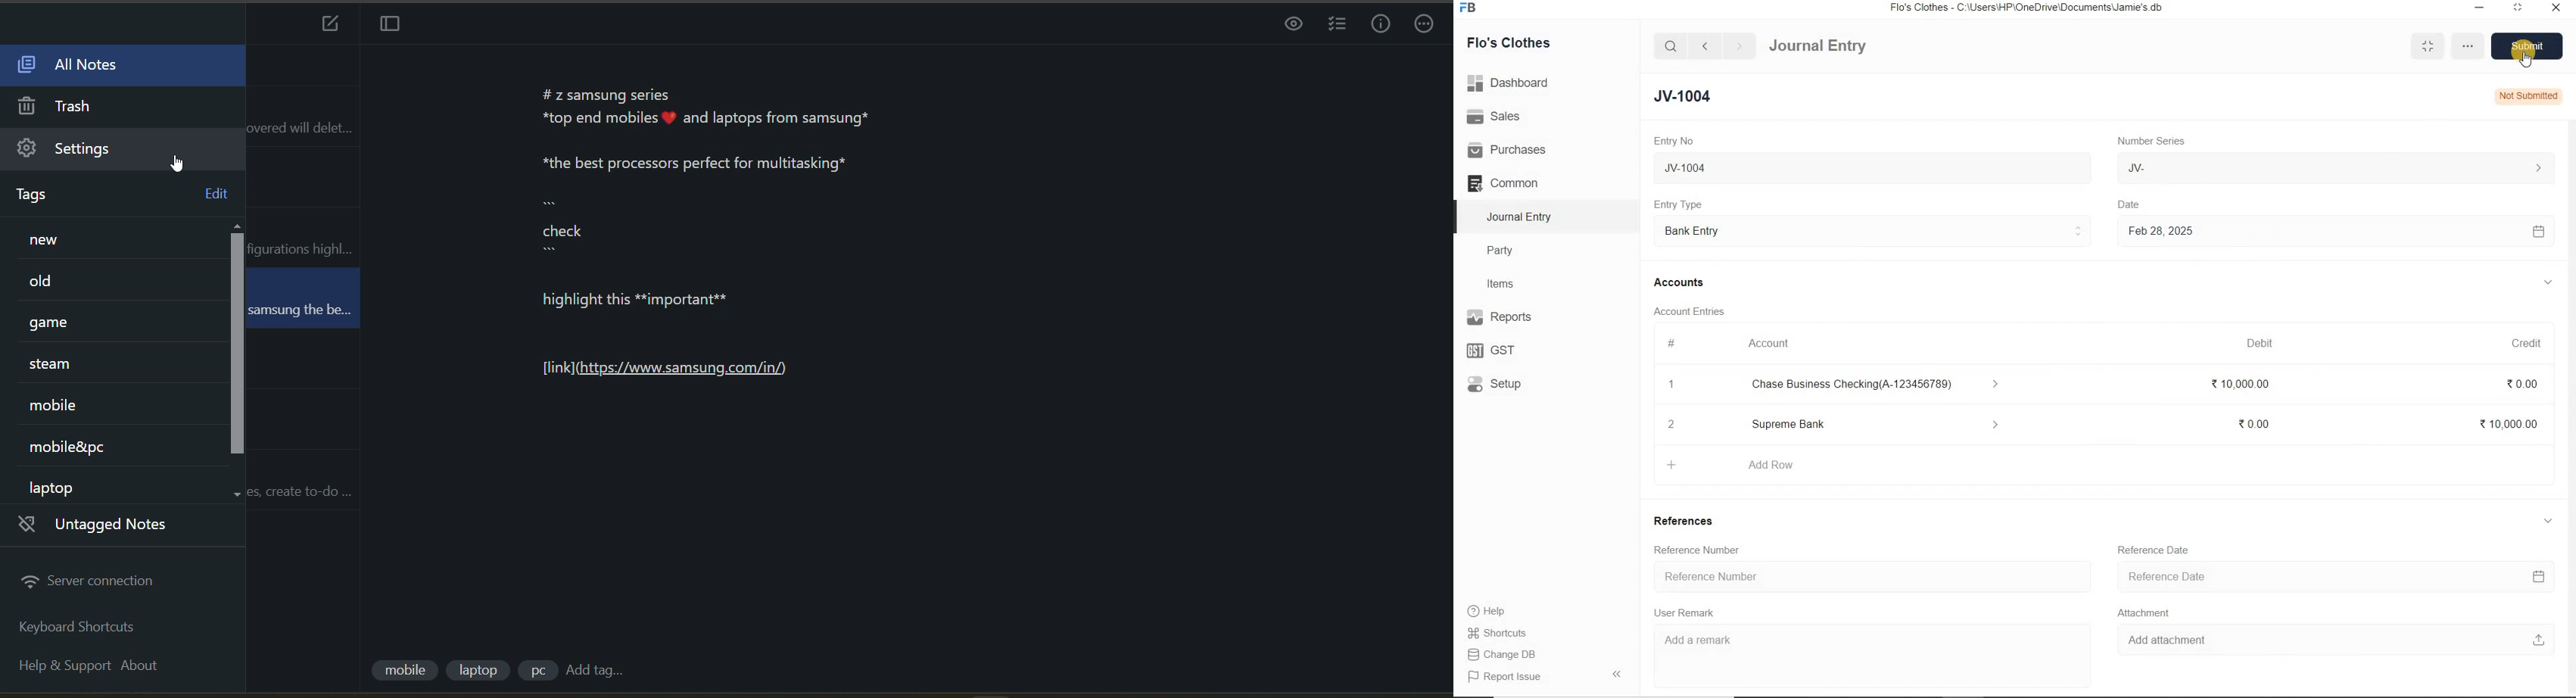 The image size is (2576, 700). I want to click on tags, so click(43, 195).